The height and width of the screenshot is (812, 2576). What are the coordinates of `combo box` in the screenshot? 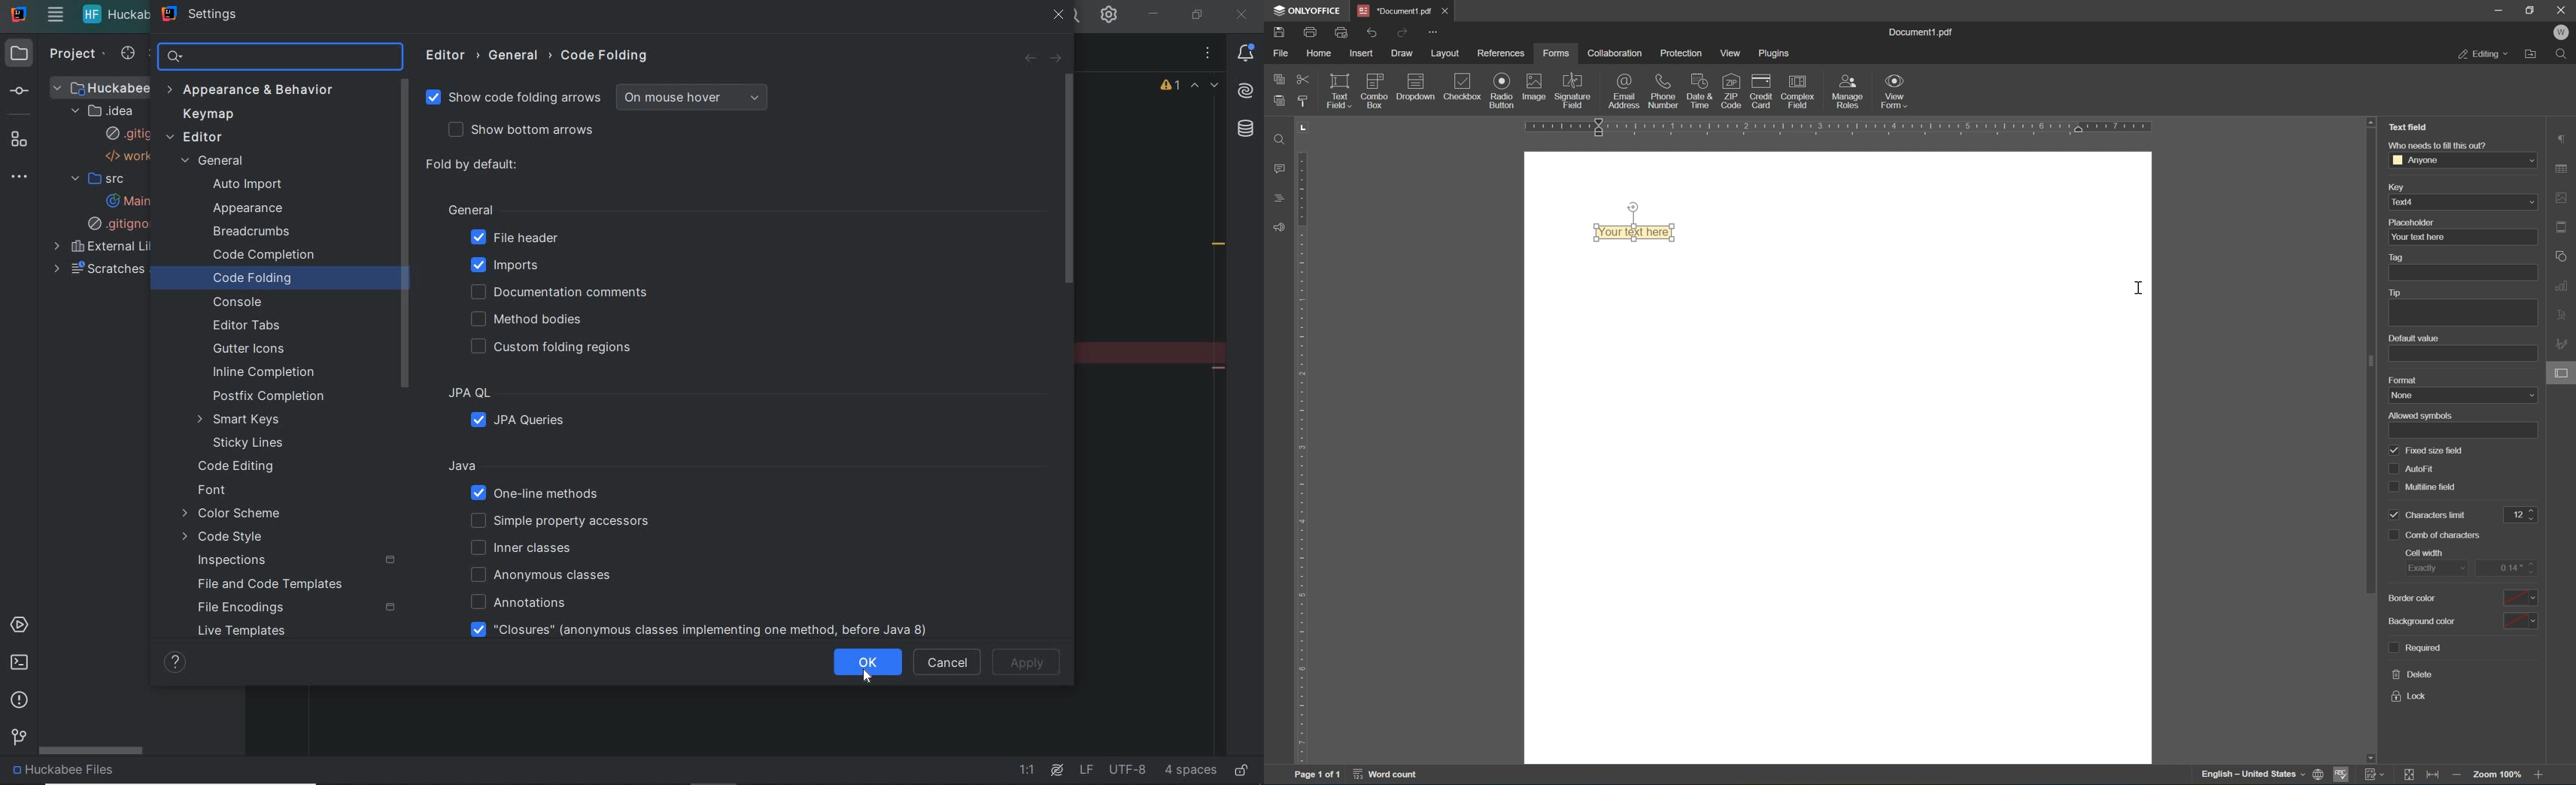 It's located at (1377, 85).